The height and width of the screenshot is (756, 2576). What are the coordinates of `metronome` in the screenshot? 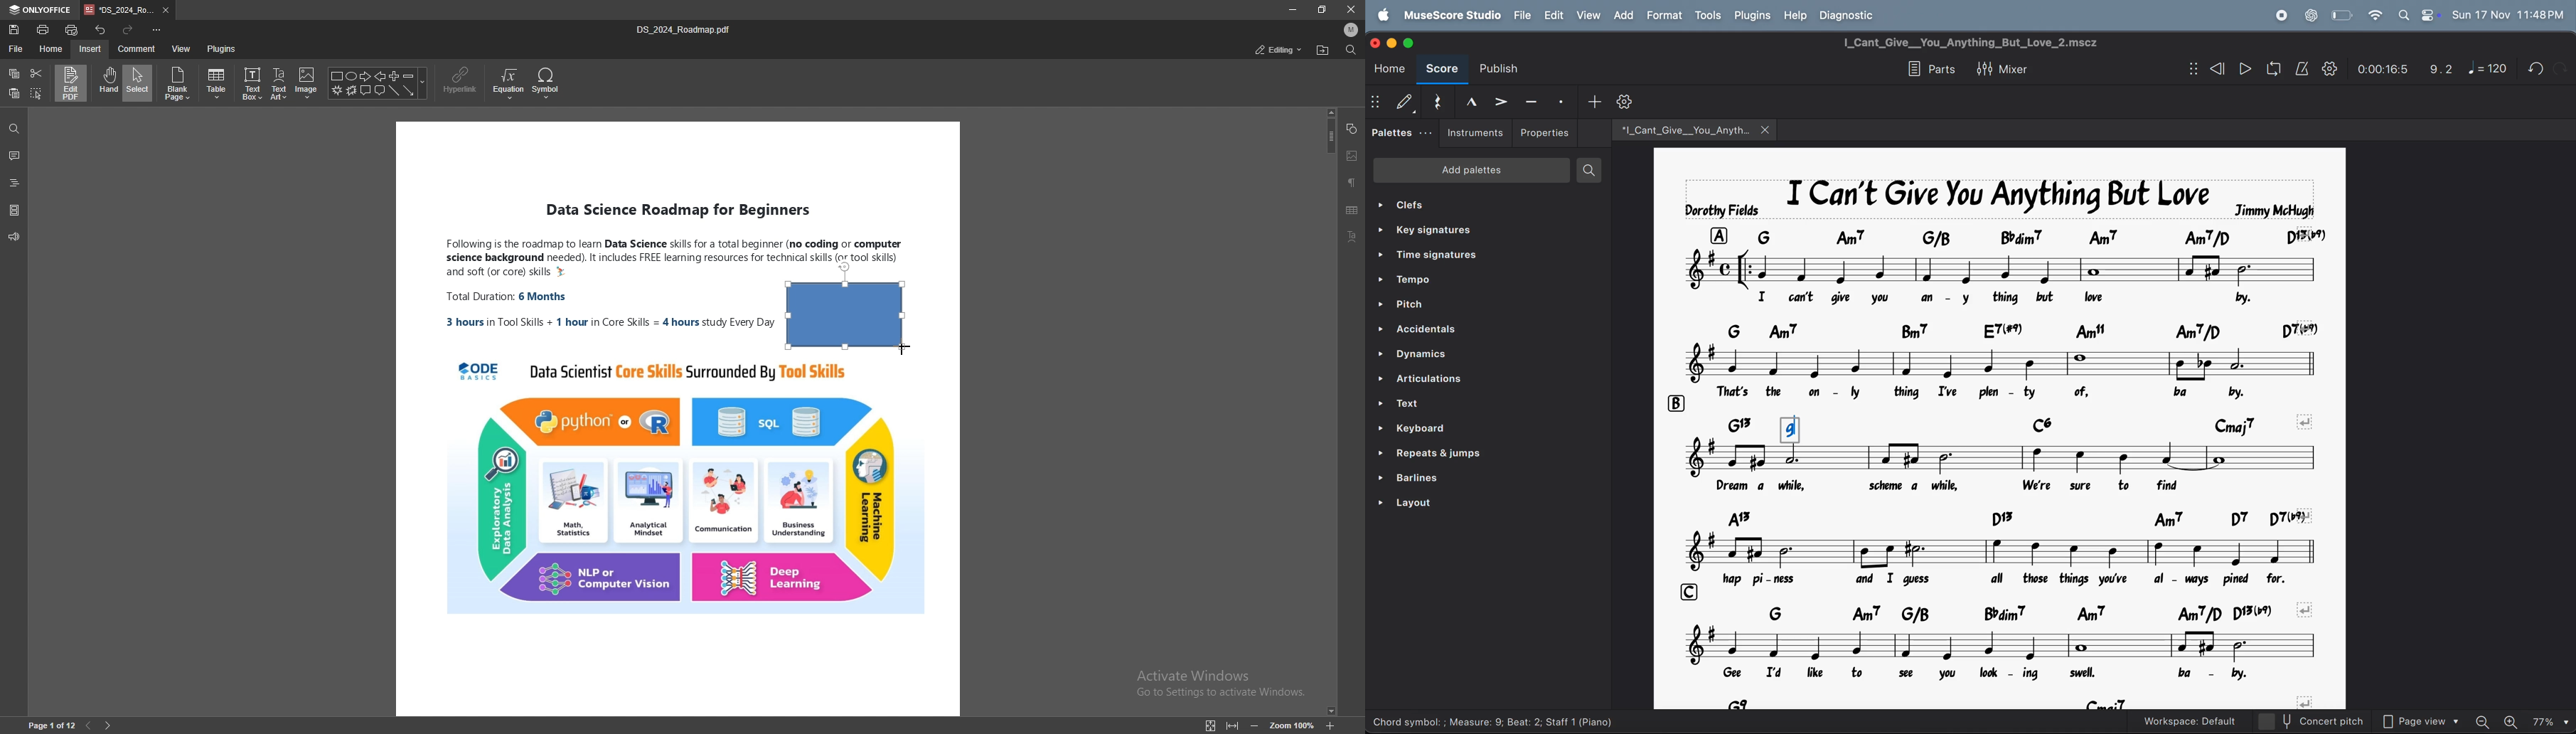 It's located at (2300, 70).